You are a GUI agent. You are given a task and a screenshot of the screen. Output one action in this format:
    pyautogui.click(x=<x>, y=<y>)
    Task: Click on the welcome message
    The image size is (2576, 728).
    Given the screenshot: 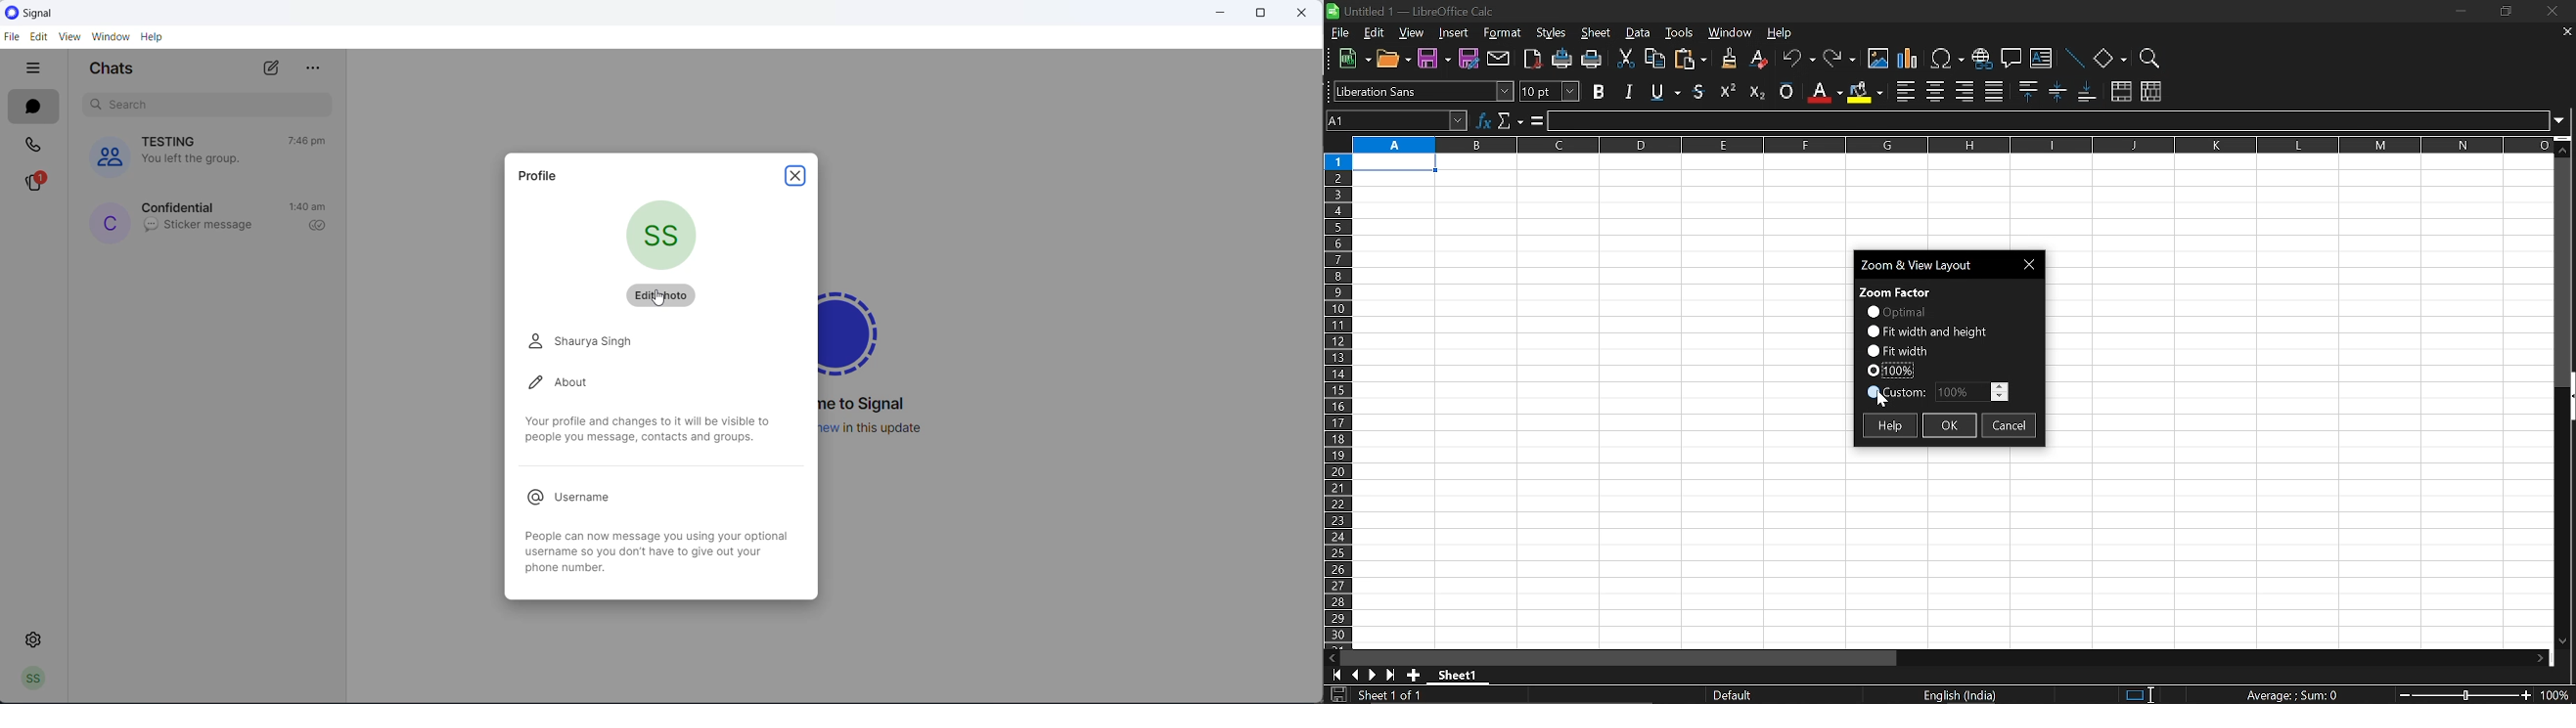 What is the action you would take?
    pyautogui.click(x=869, y=405)
    